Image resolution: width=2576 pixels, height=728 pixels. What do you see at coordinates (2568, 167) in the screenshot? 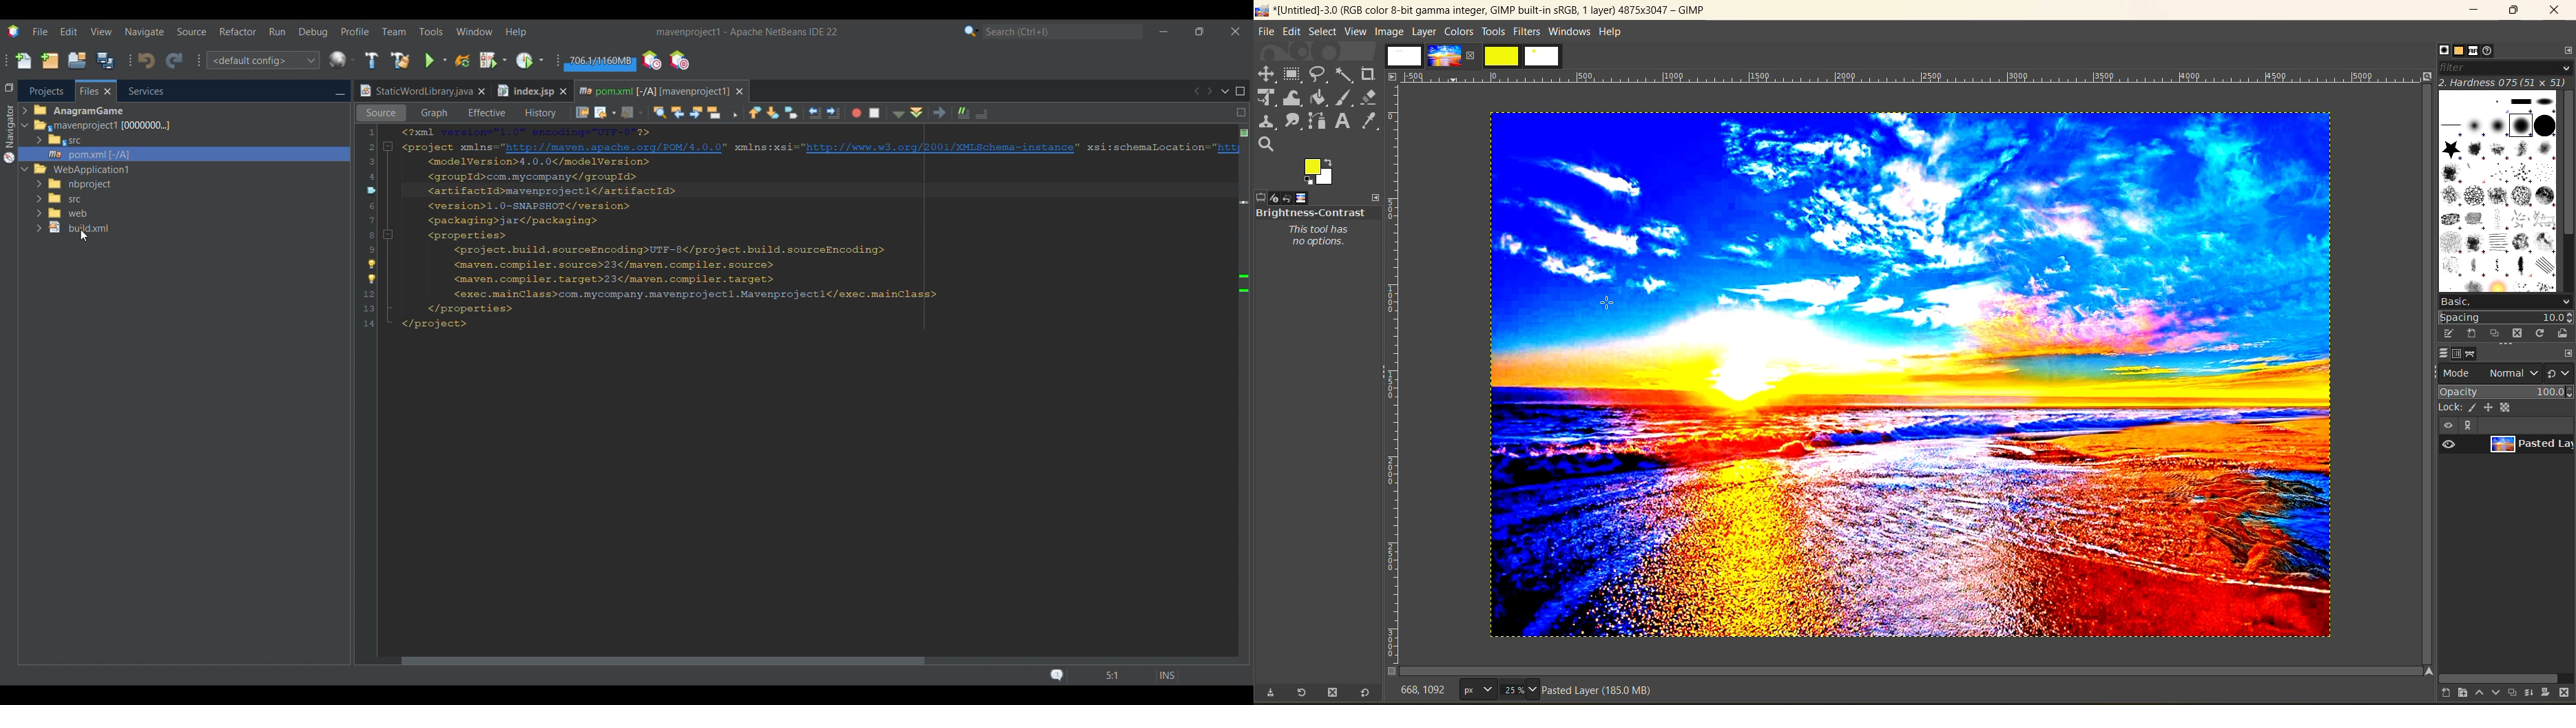
I see `vertical scroll bar` at bounding box center [2568, 167].